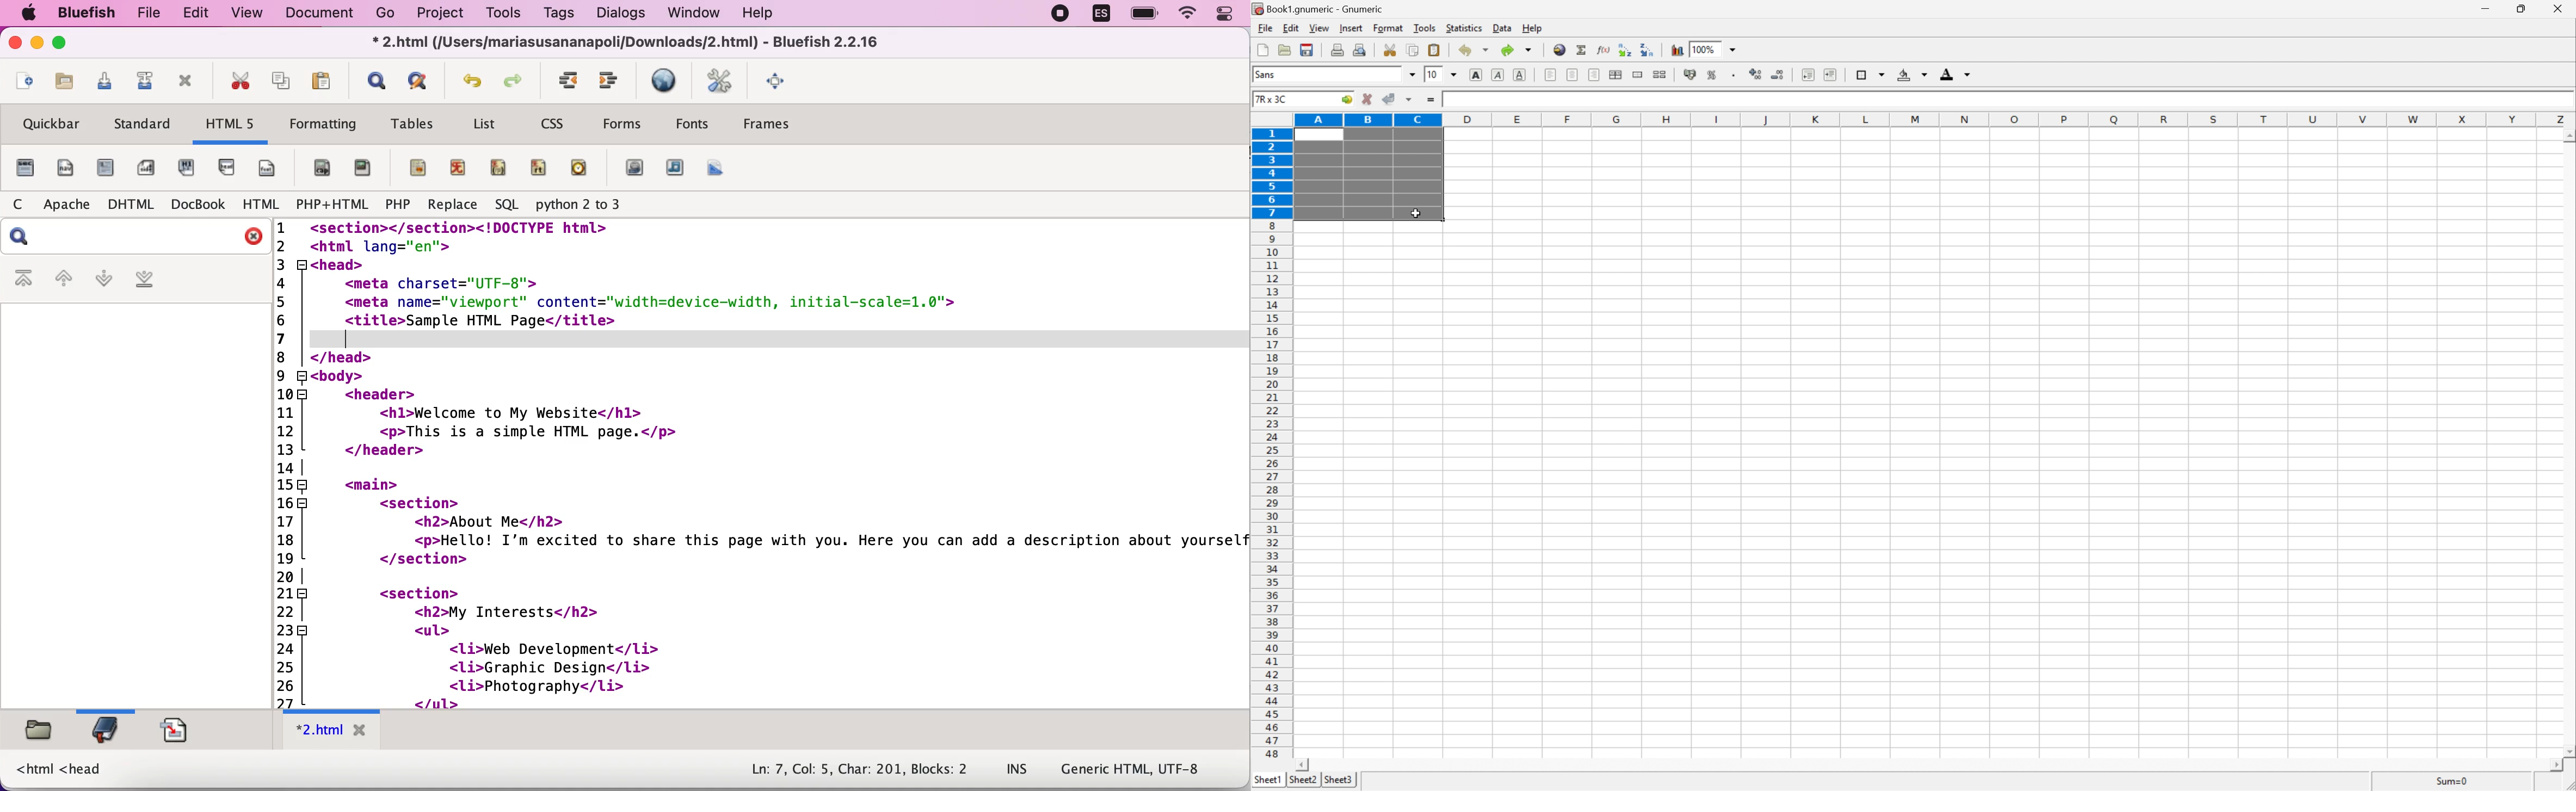 This screenshot has height=812, width=2576. I want to click on ruby text, so click(540, 167).